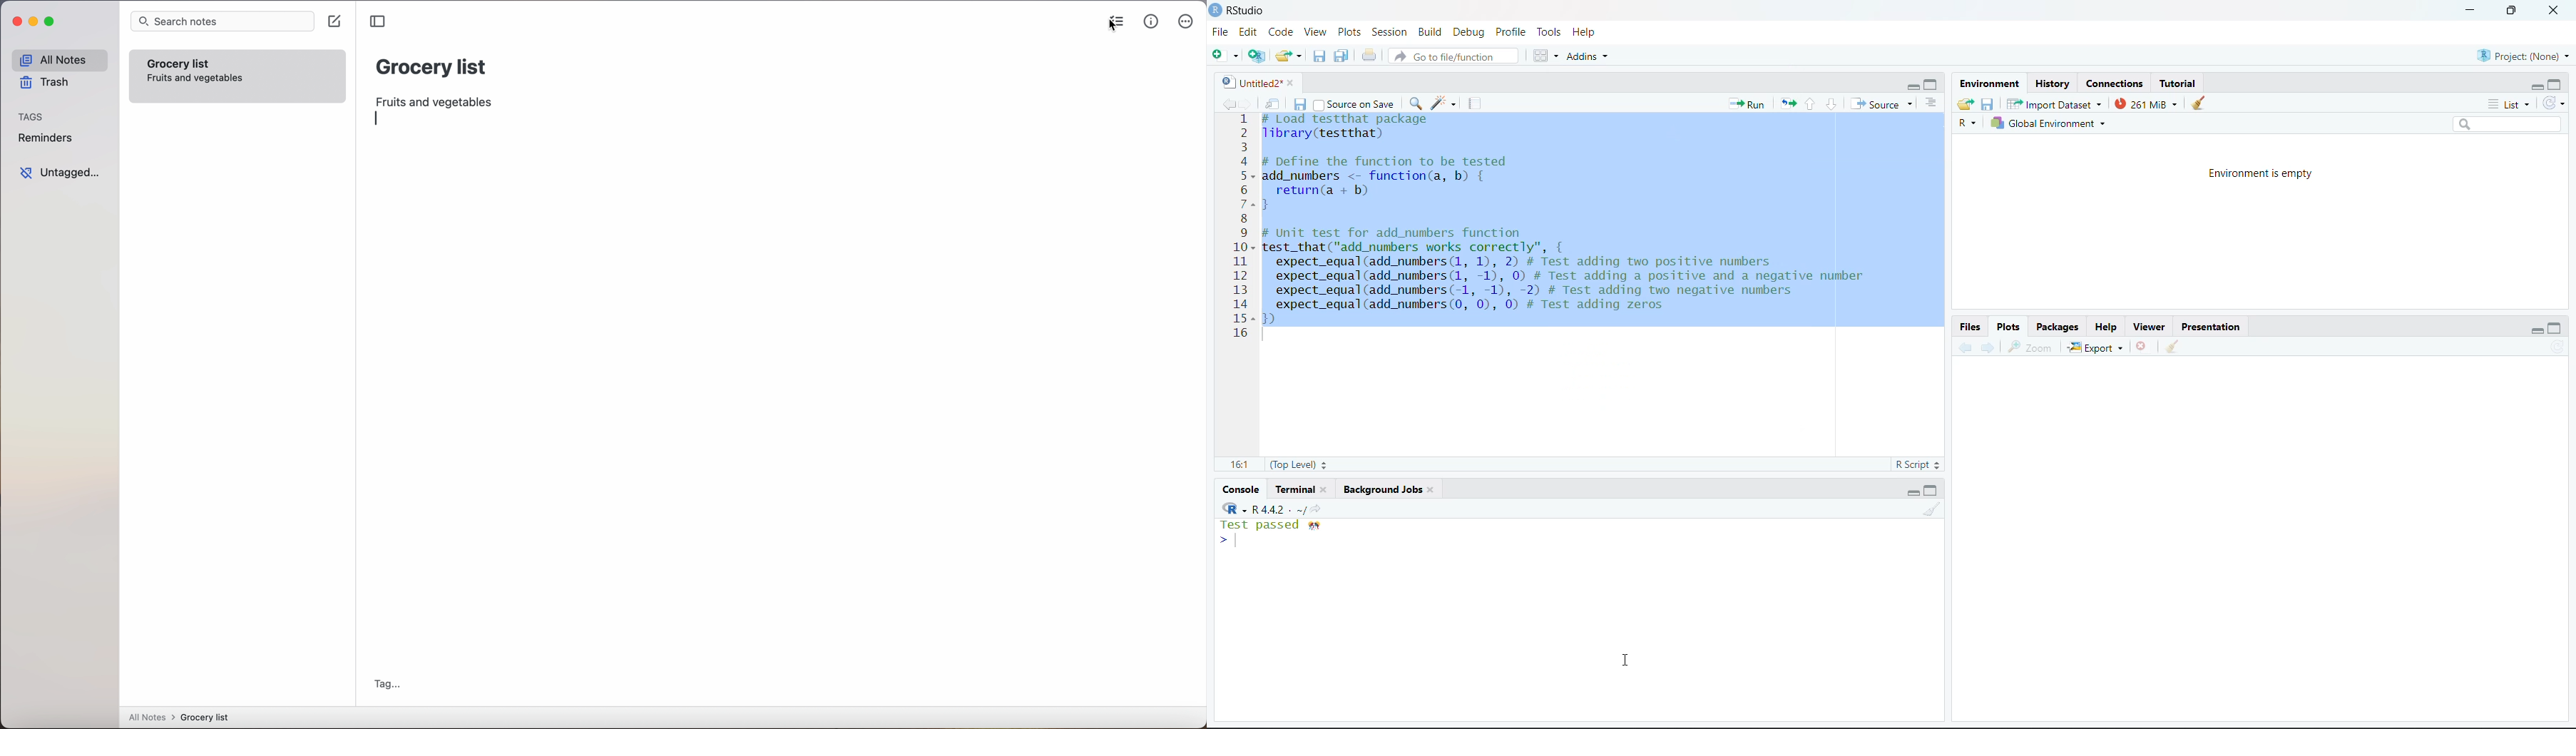  I want to click on Stepper buttons, so click(1327, 464).